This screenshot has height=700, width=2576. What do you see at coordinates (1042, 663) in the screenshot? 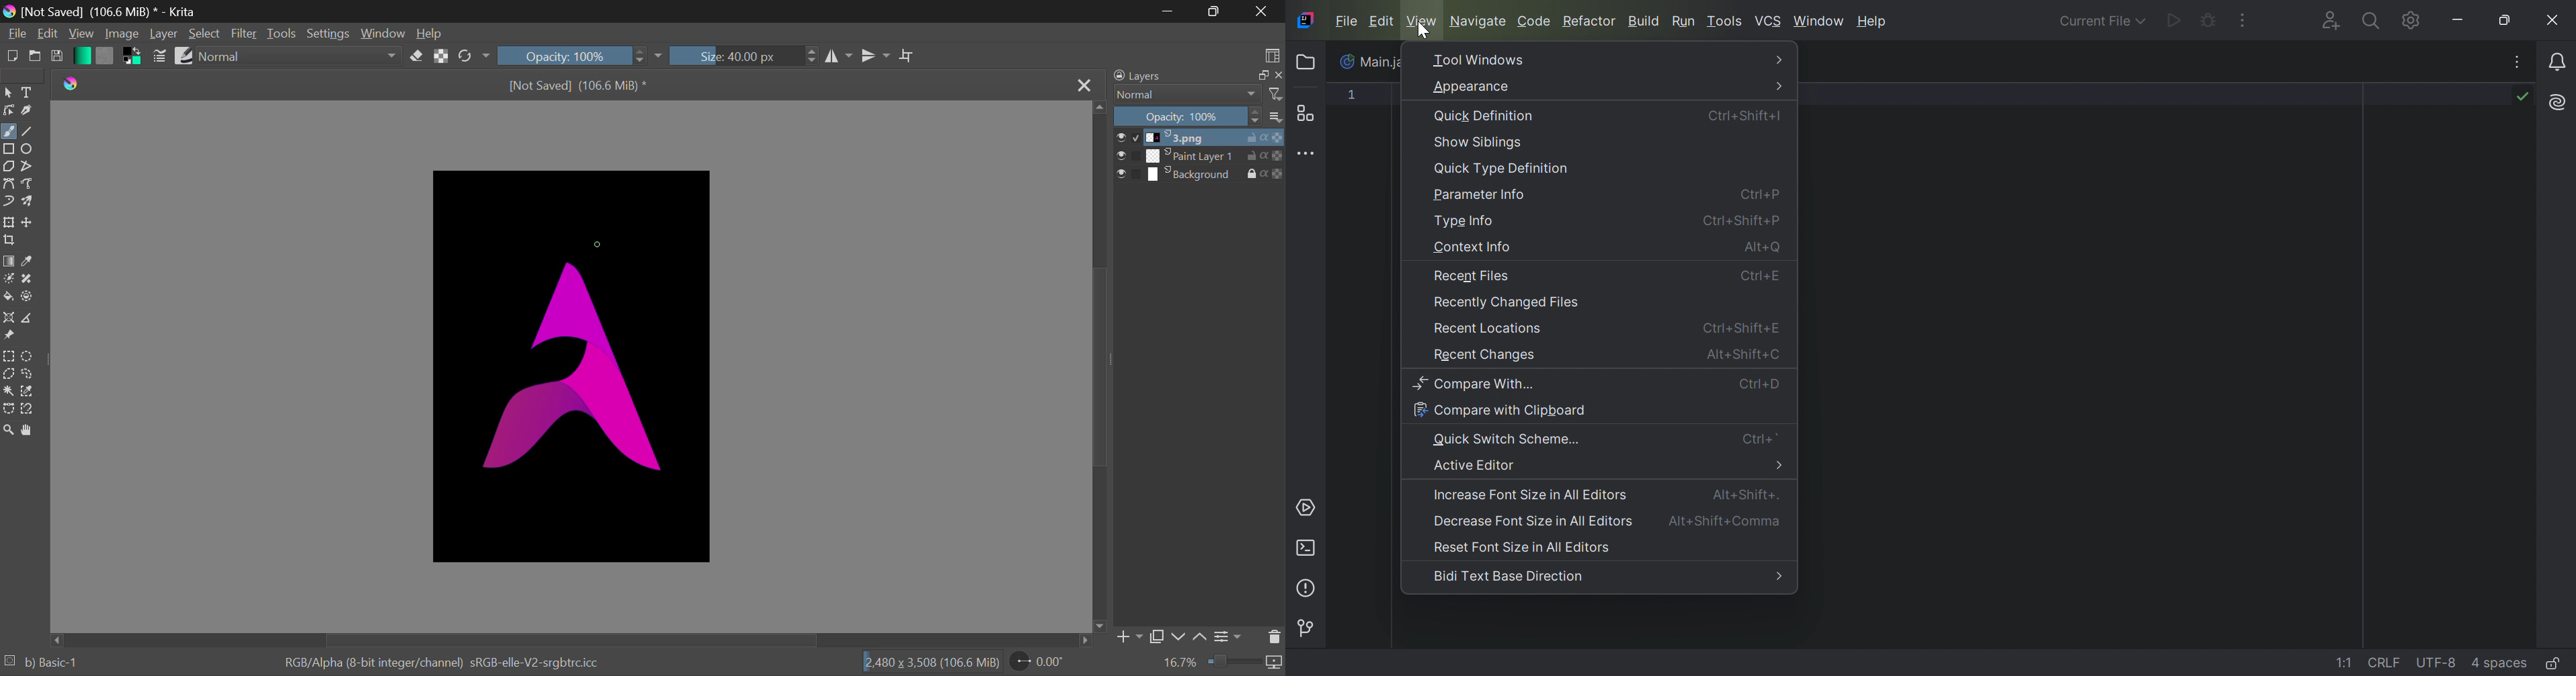
I see `0.00` at bounding box center [1042, 663].